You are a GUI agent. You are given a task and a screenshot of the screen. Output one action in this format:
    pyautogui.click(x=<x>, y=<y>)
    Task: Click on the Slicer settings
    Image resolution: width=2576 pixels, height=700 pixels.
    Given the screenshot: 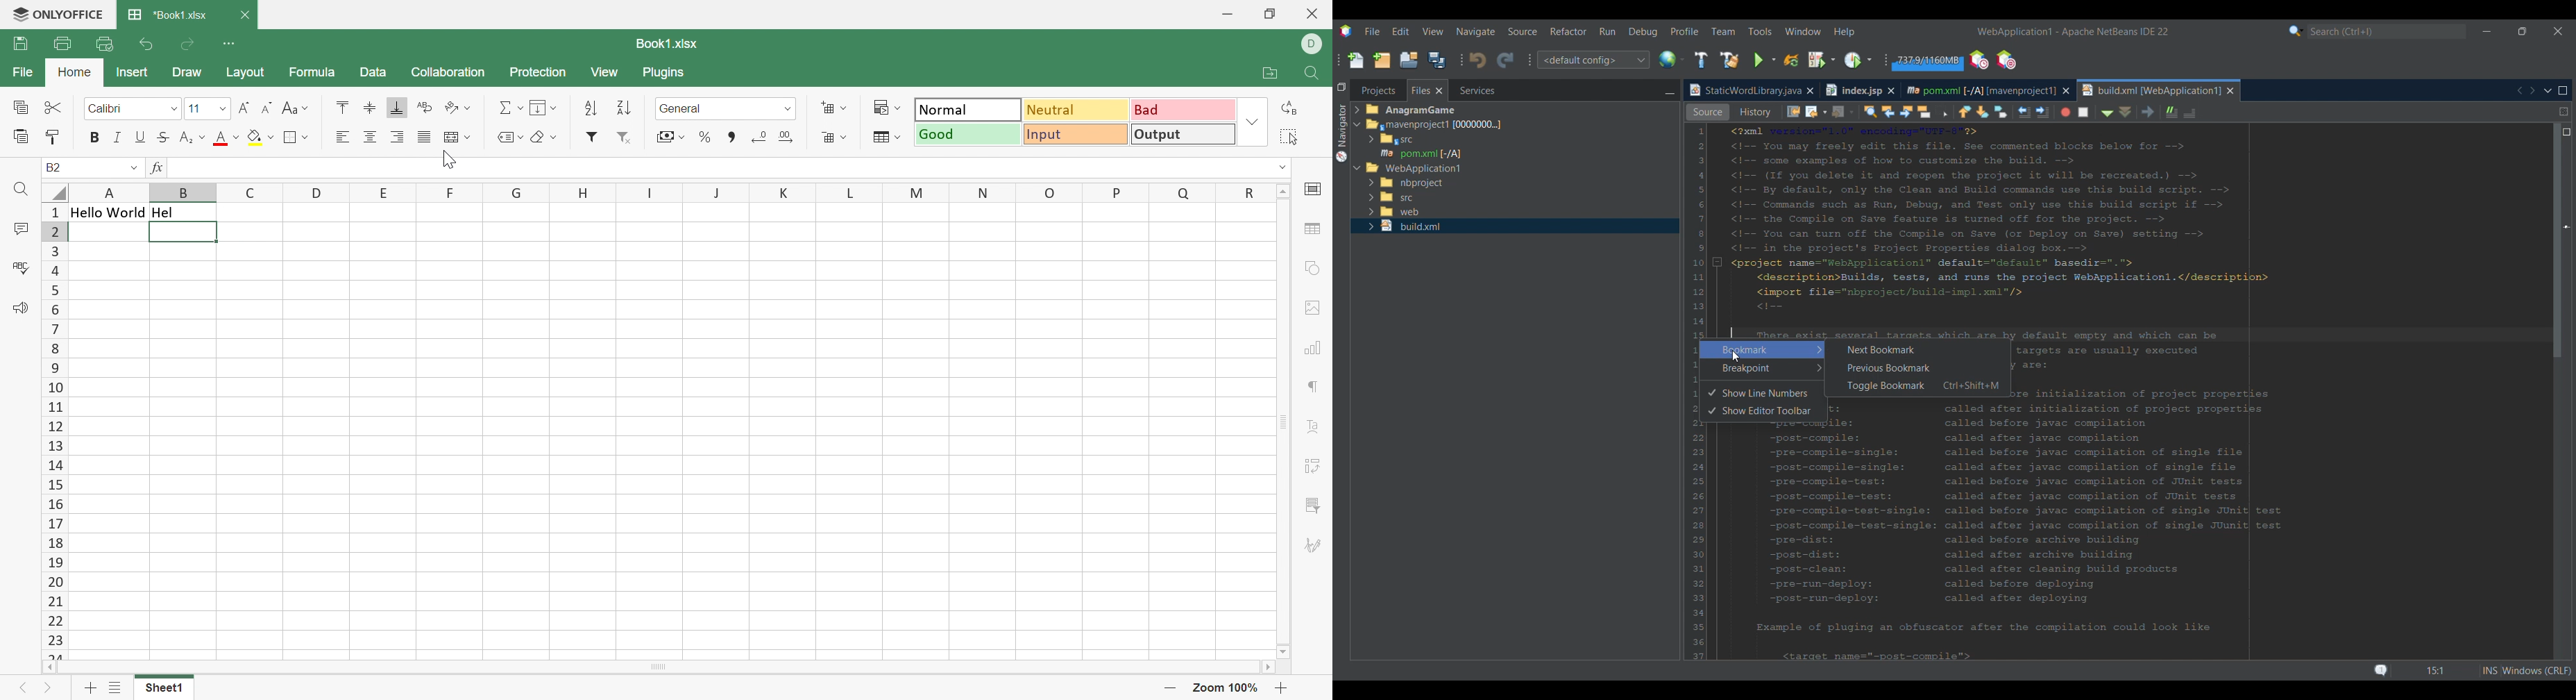 What is the action you would take?
    pyautogui.click(x=1315, y=505)
    